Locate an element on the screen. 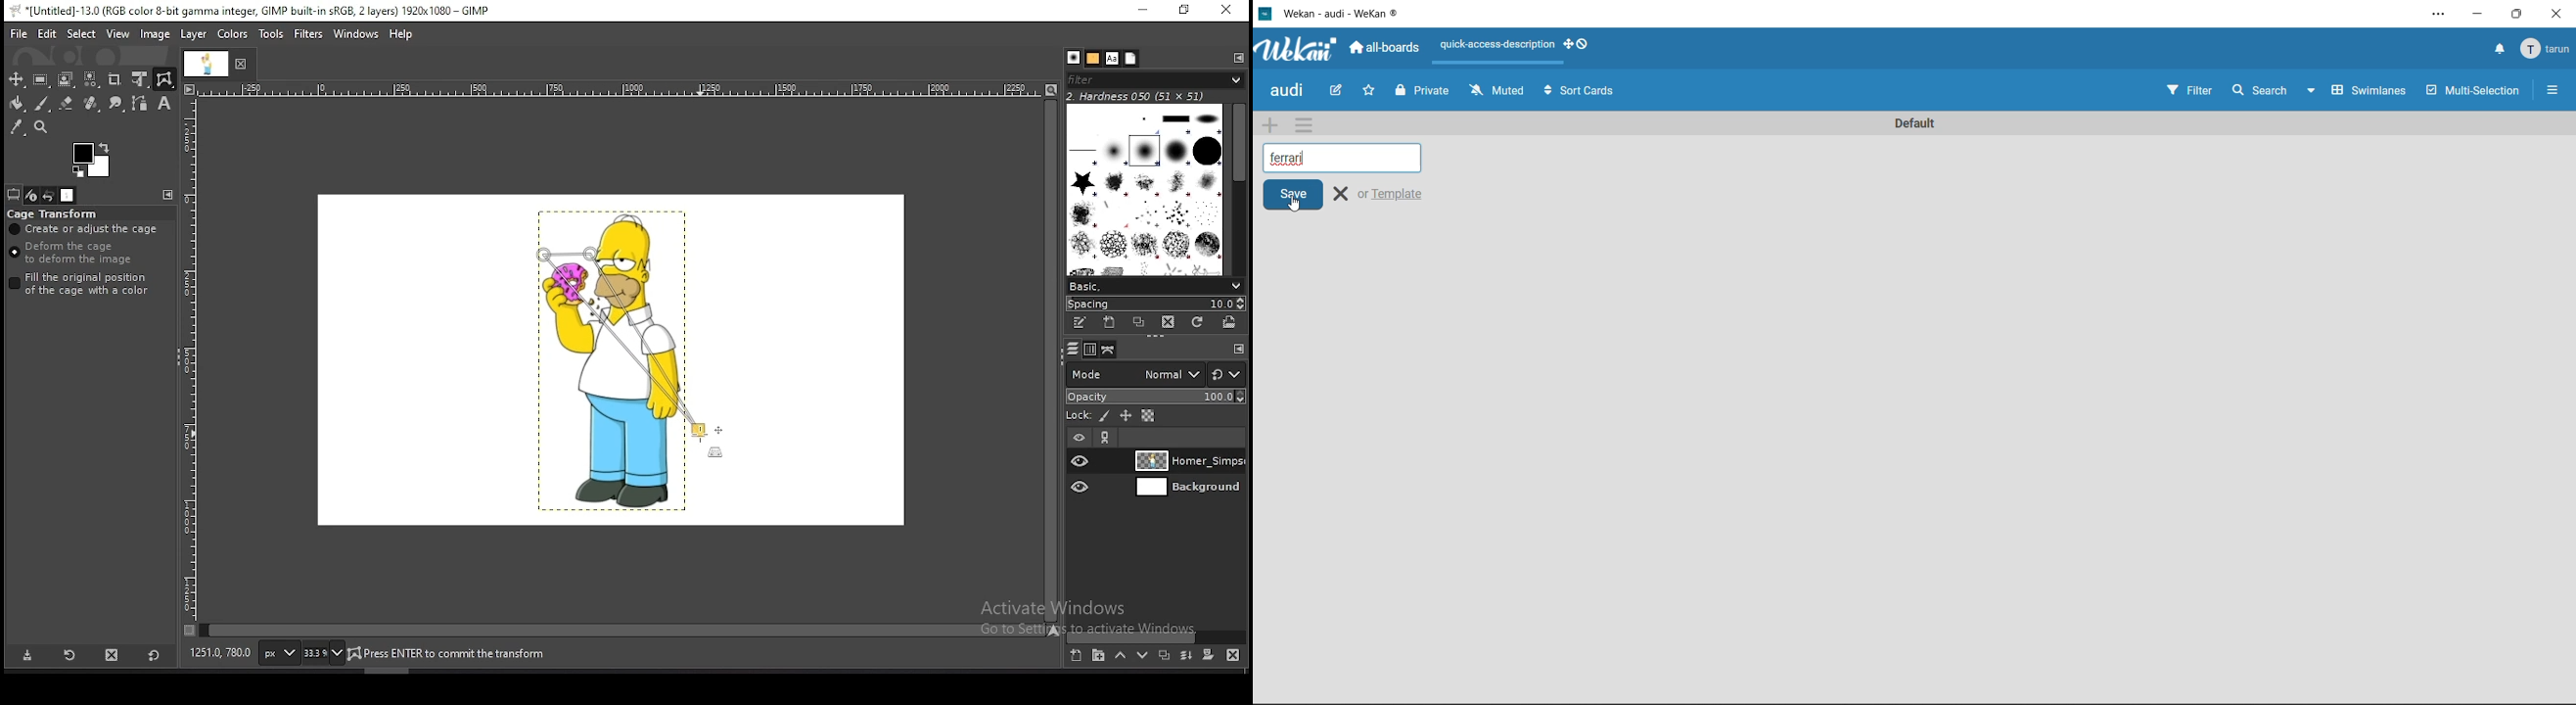 Image resolution: width=2576 pixels, height=728 pixels. edit is located at coordinates (1331, 92).